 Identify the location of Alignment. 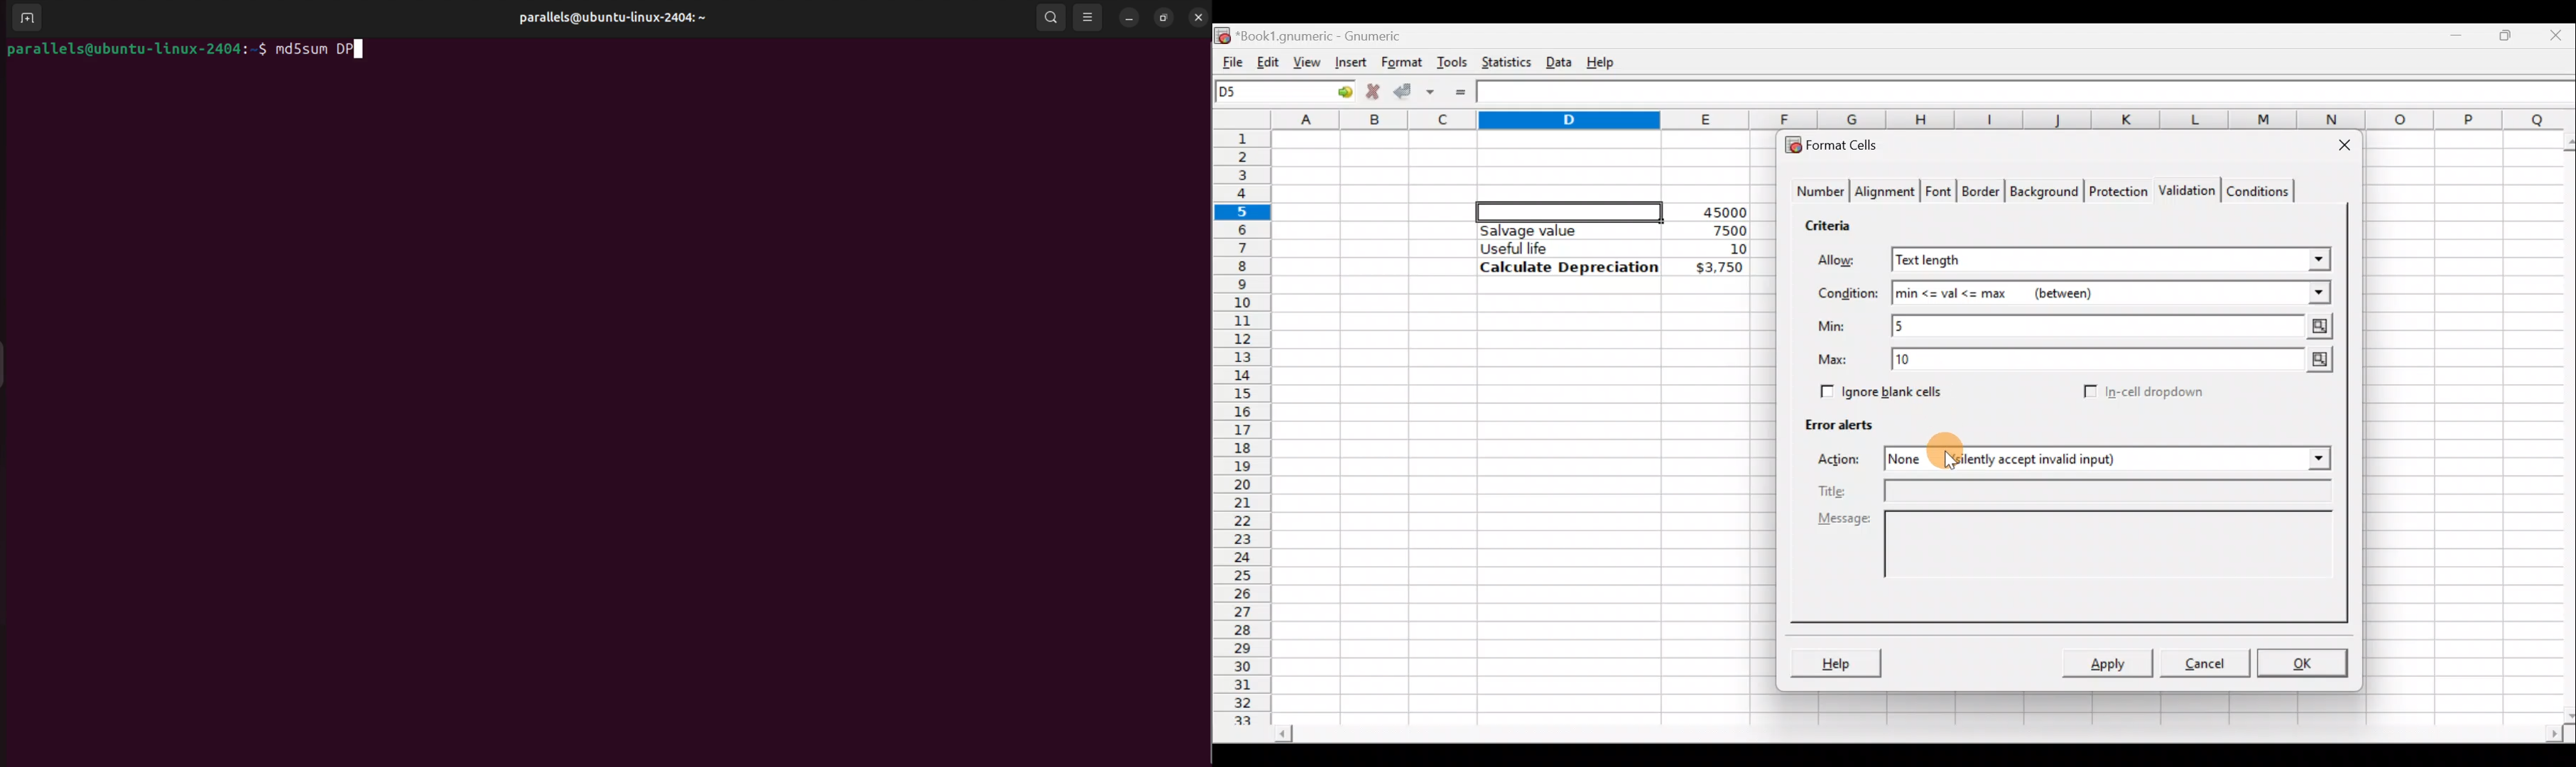
(1886, 193).